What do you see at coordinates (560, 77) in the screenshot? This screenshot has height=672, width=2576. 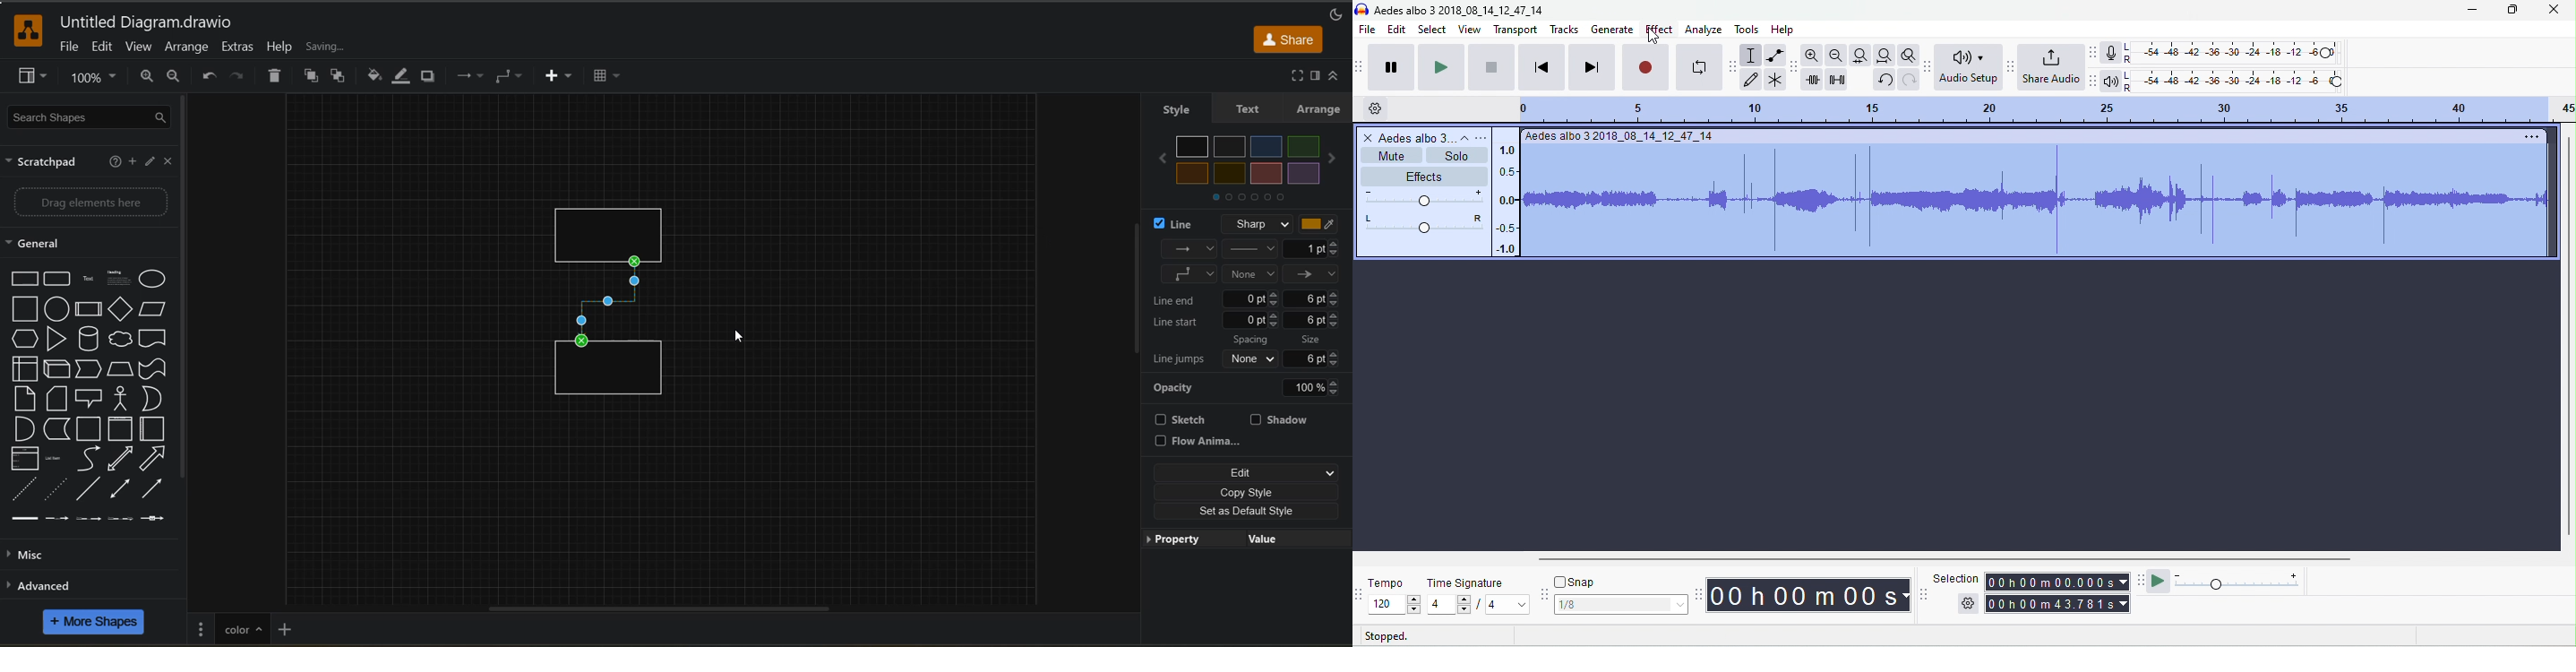 I see `insert` at bounding box center [560, 77].